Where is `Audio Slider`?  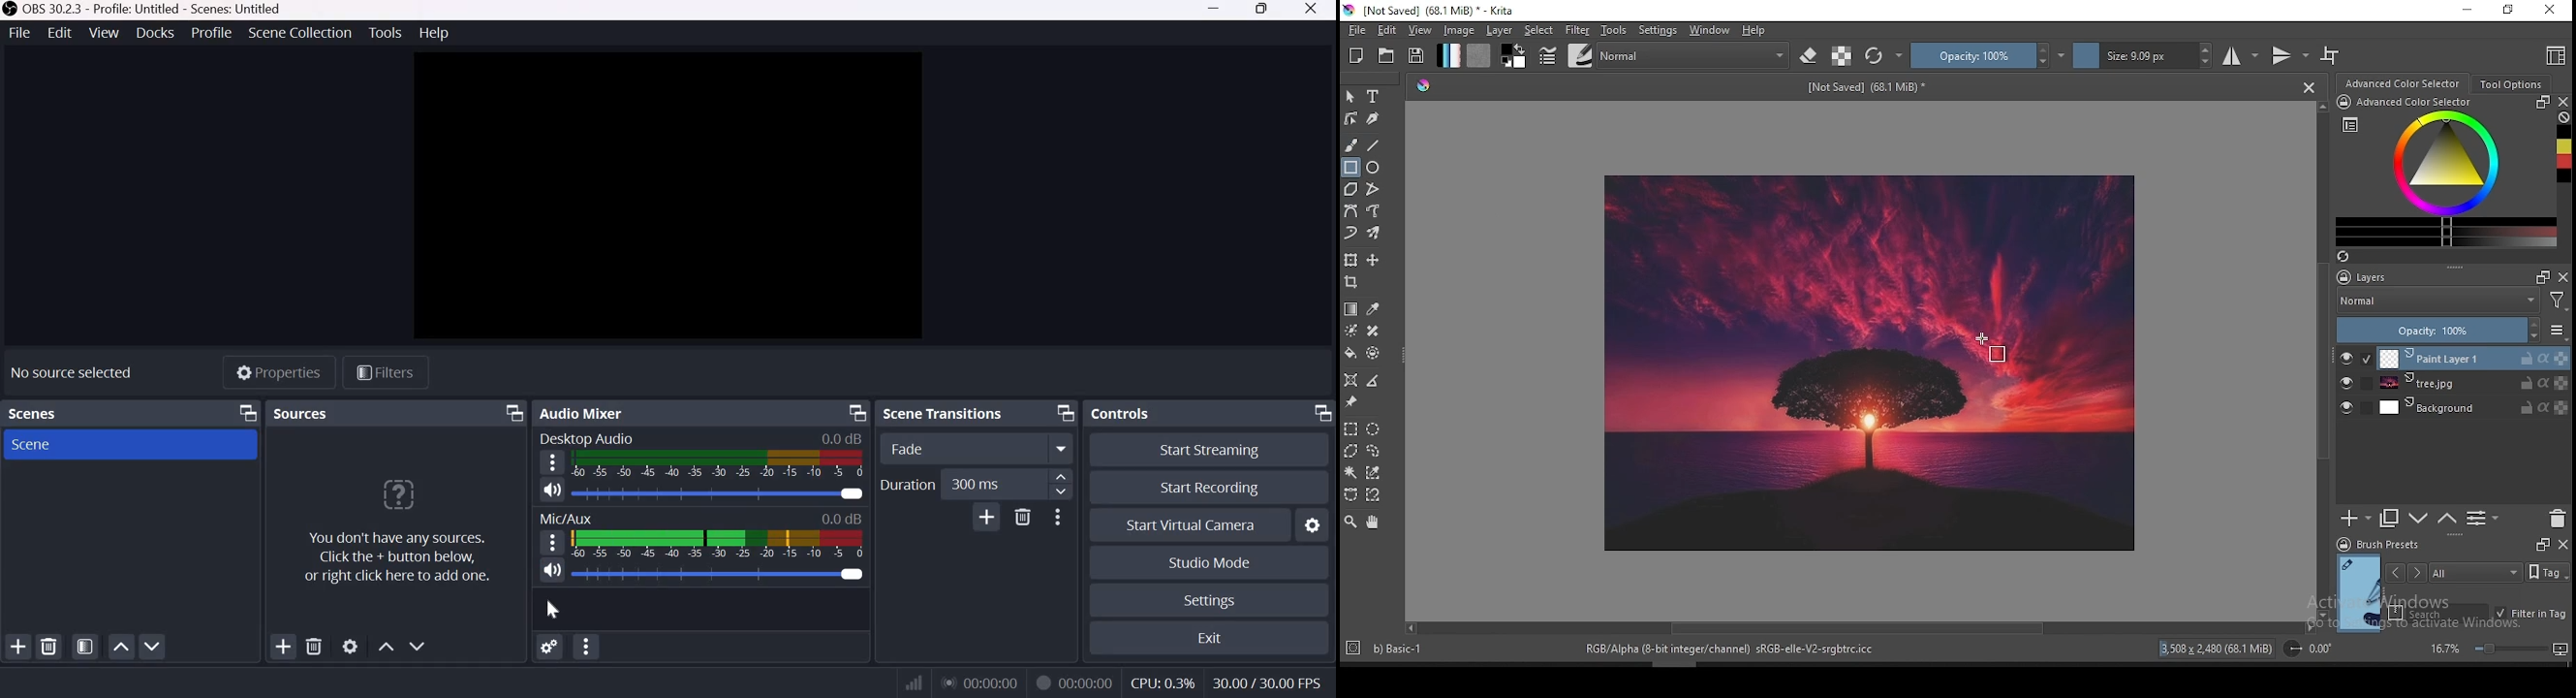 Audio Slider is located at coordinates (719, 495).